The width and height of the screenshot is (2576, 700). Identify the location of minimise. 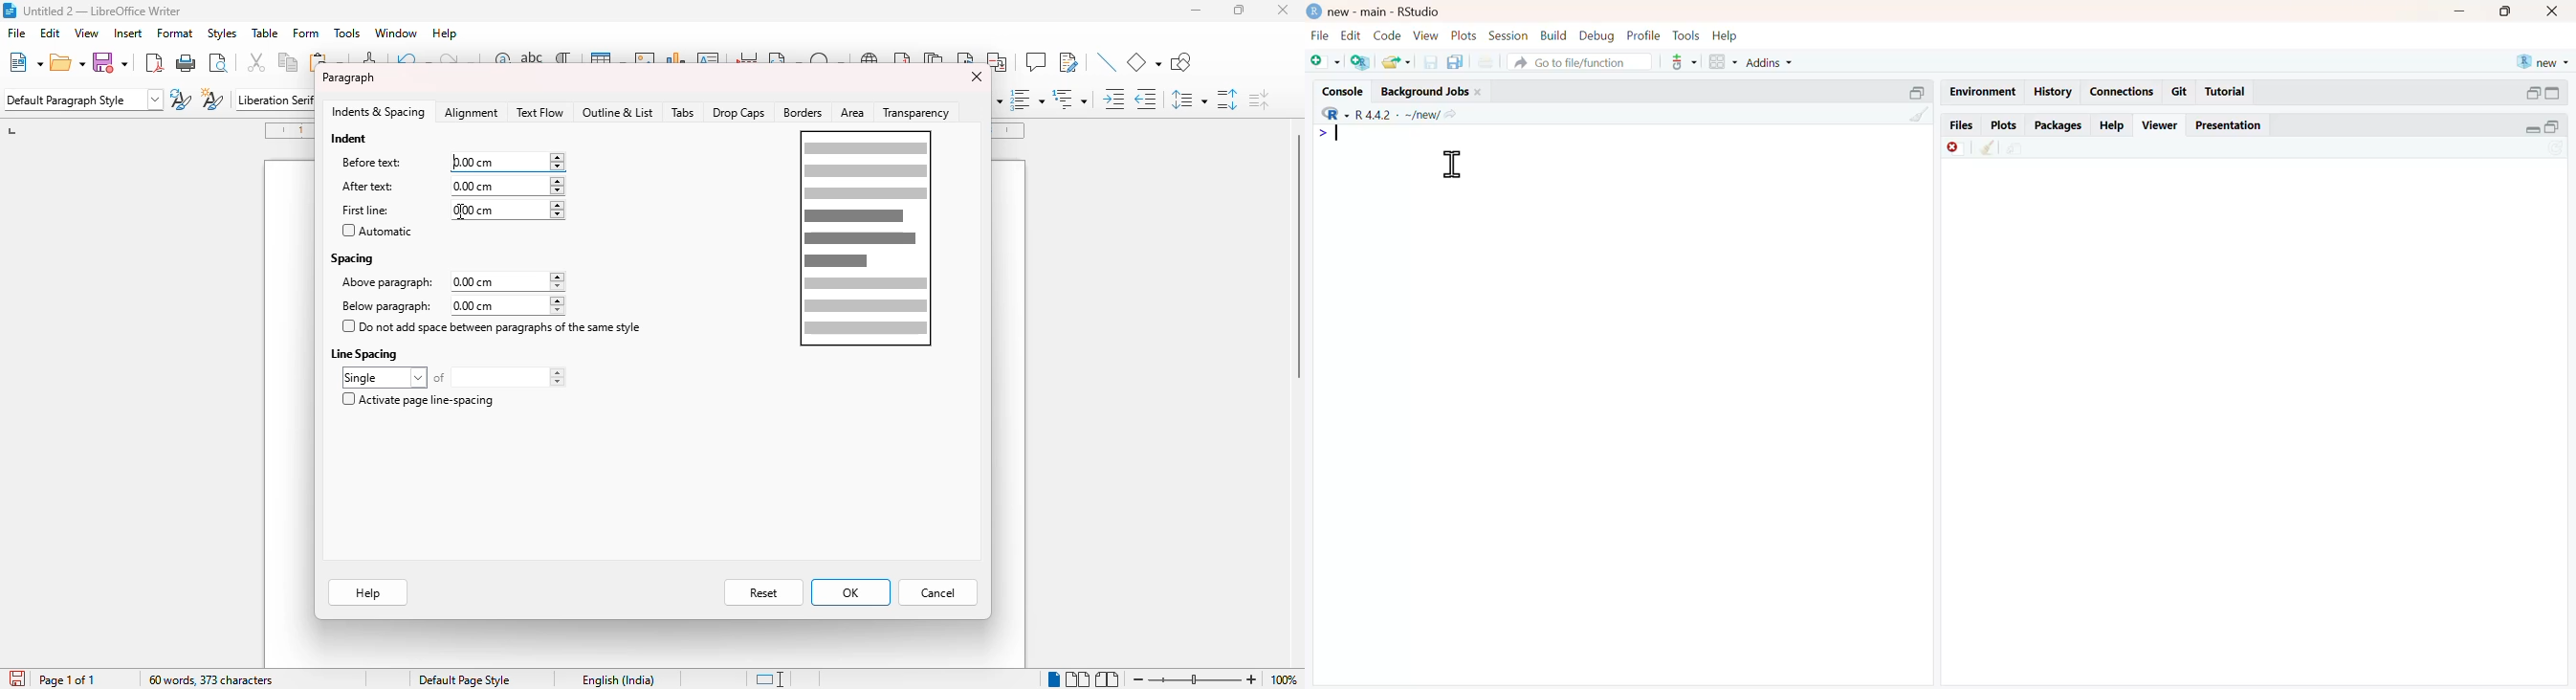
(2461, 11).